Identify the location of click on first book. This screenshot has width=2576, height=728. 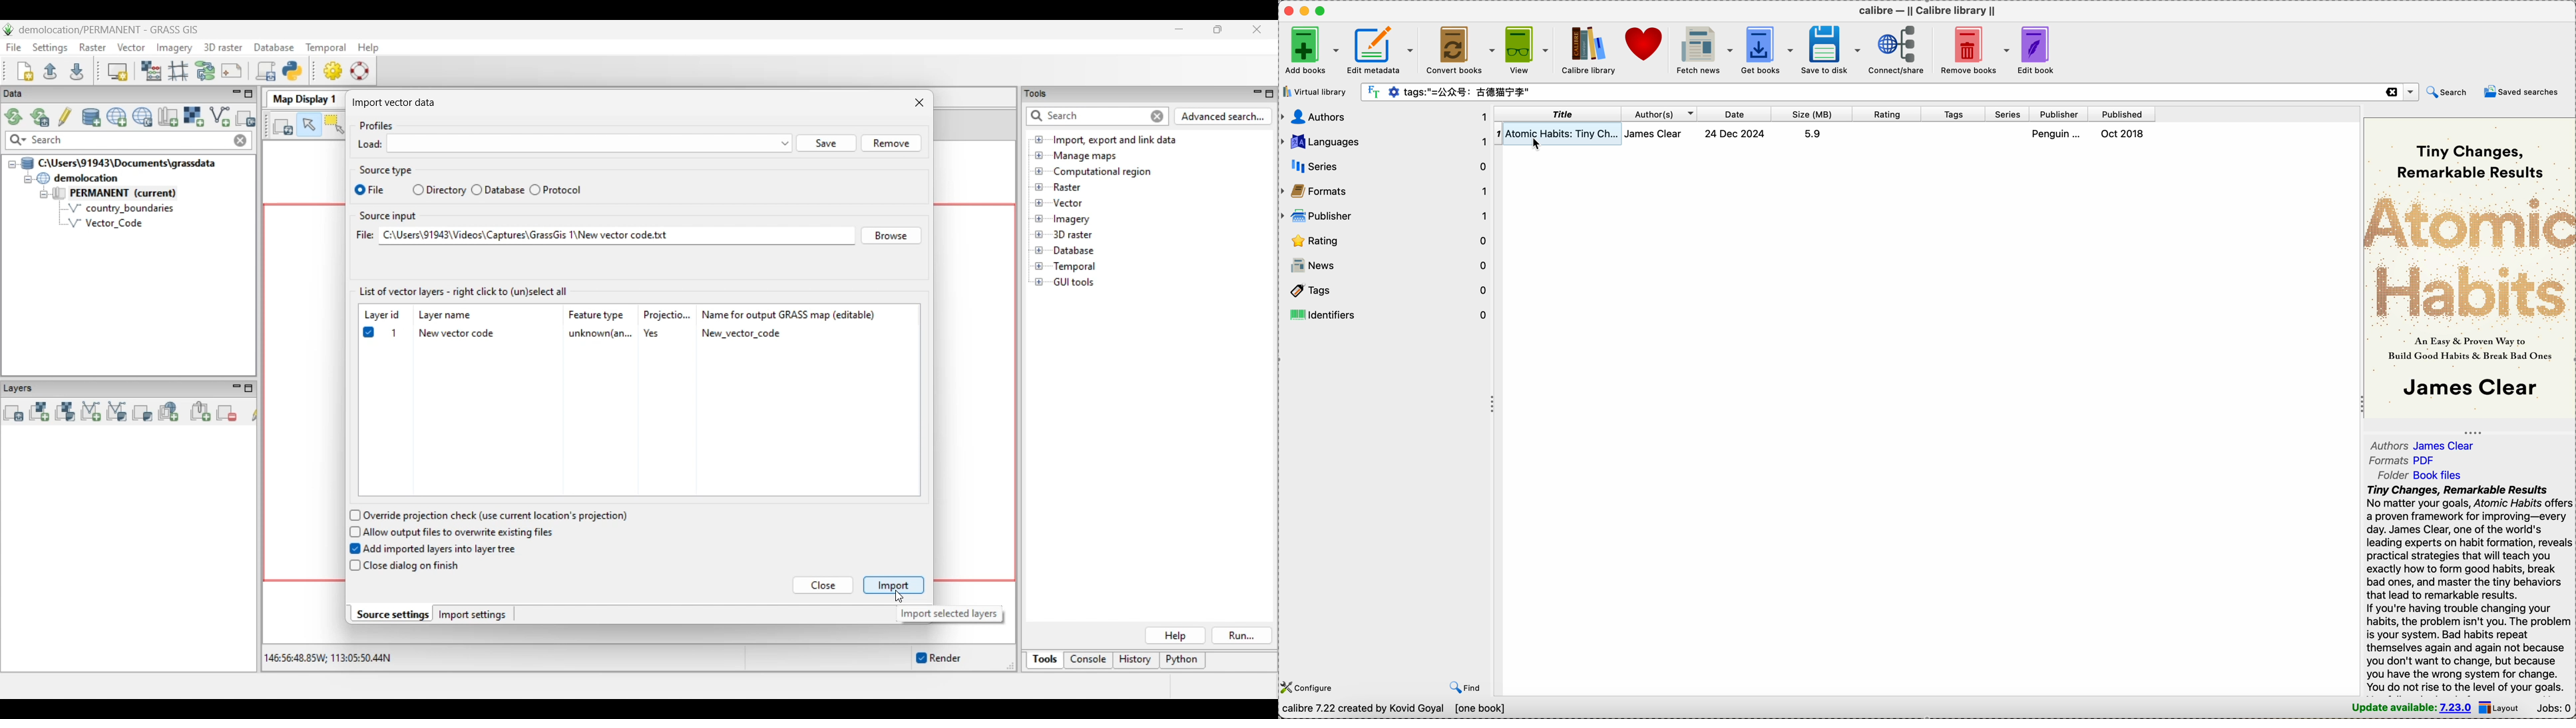
(1846, 135).